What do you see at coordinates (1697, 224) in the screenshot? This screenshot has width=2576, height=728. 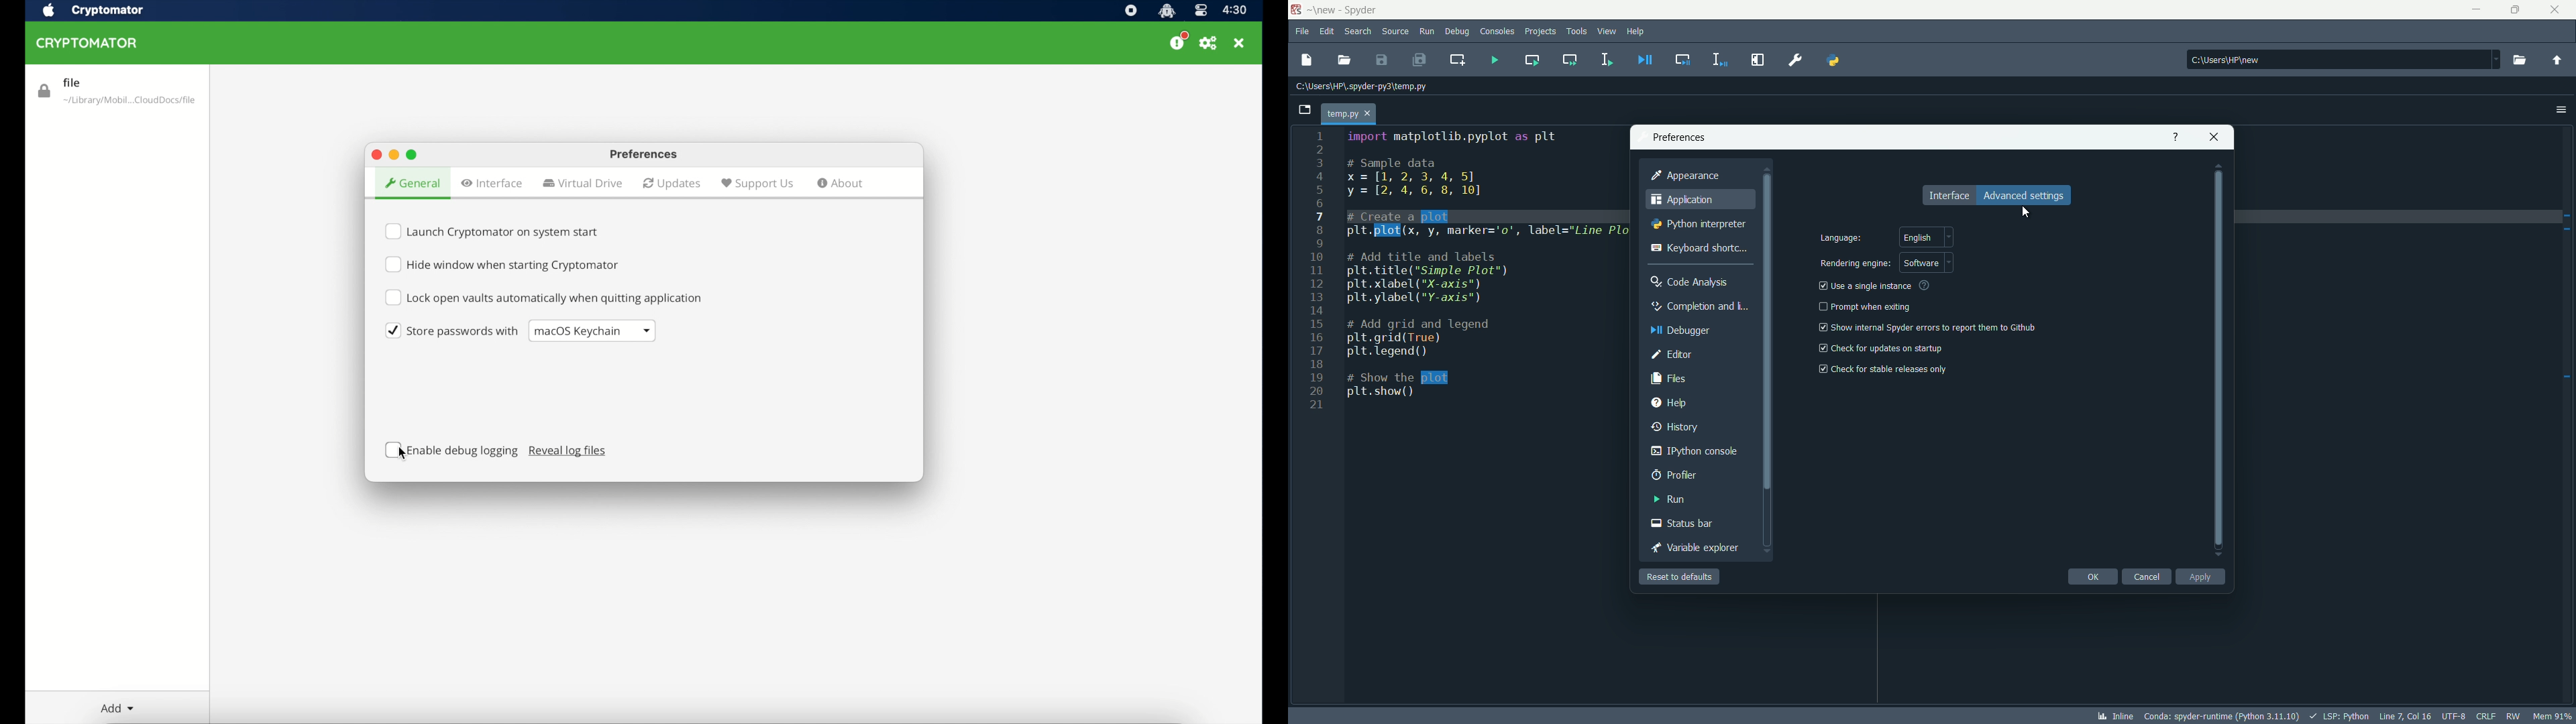 I see `python interpreter` at bounding box center [1697, 224].